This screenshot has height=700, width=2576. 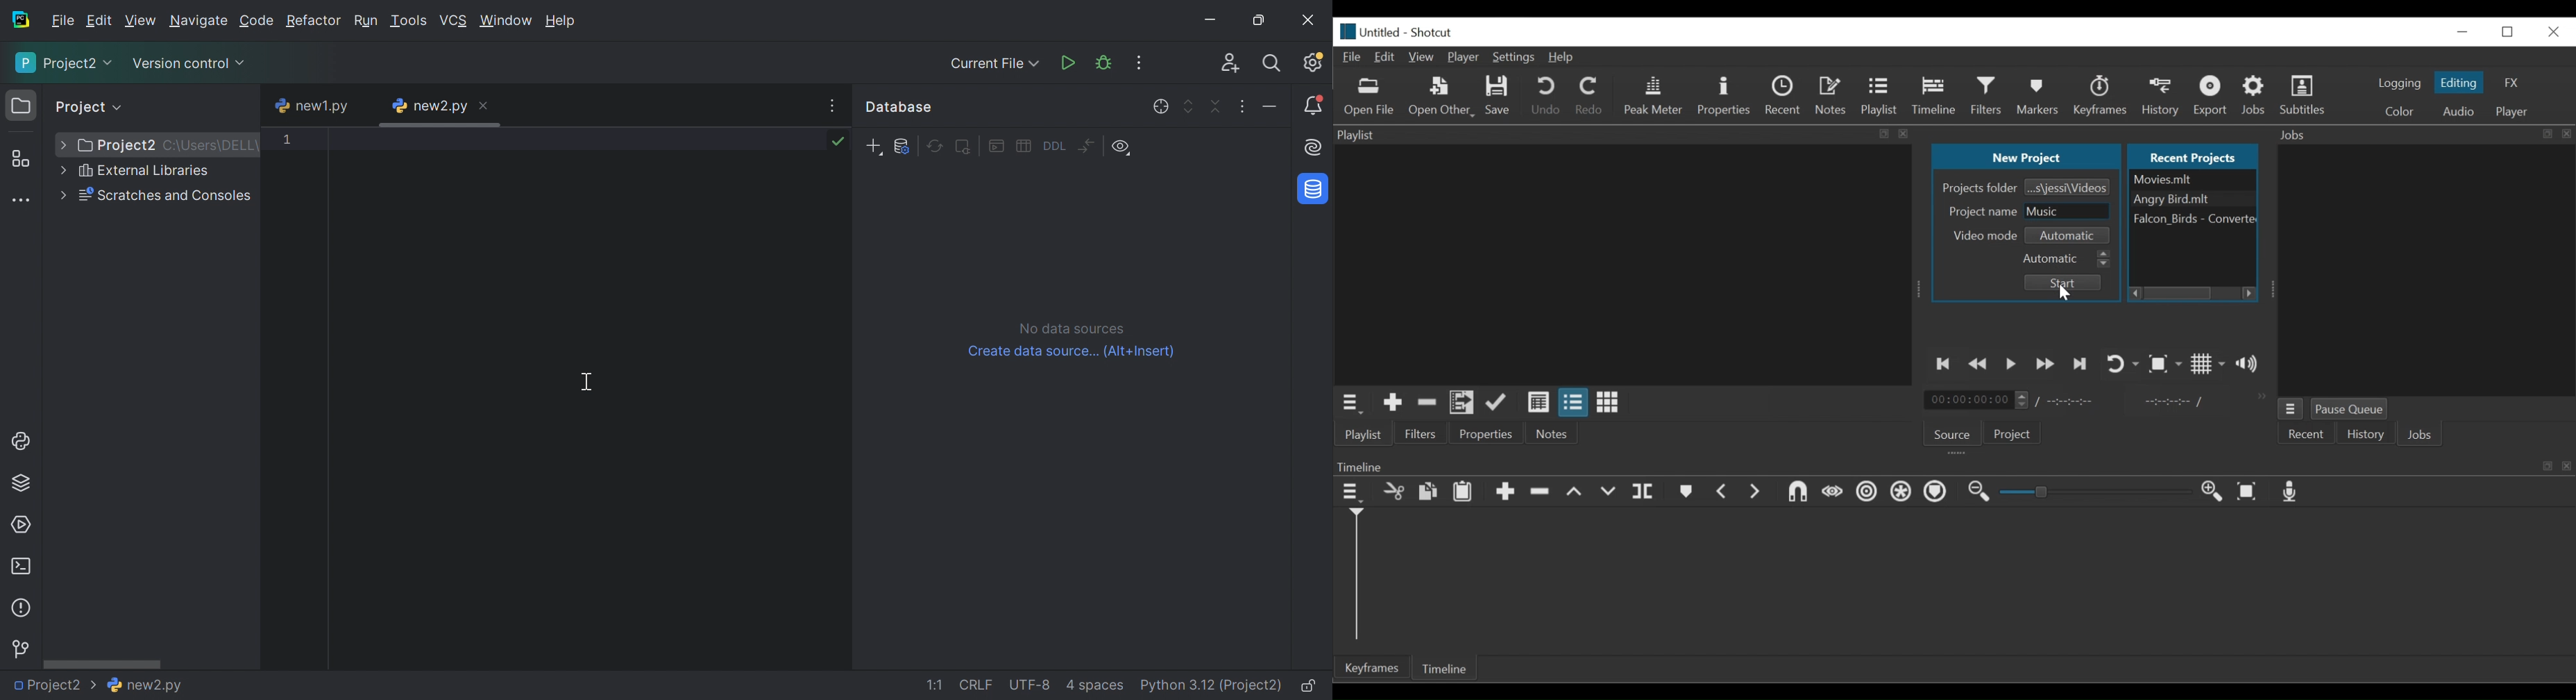 I want to click on View as icons, so click(x=1610, y=403).